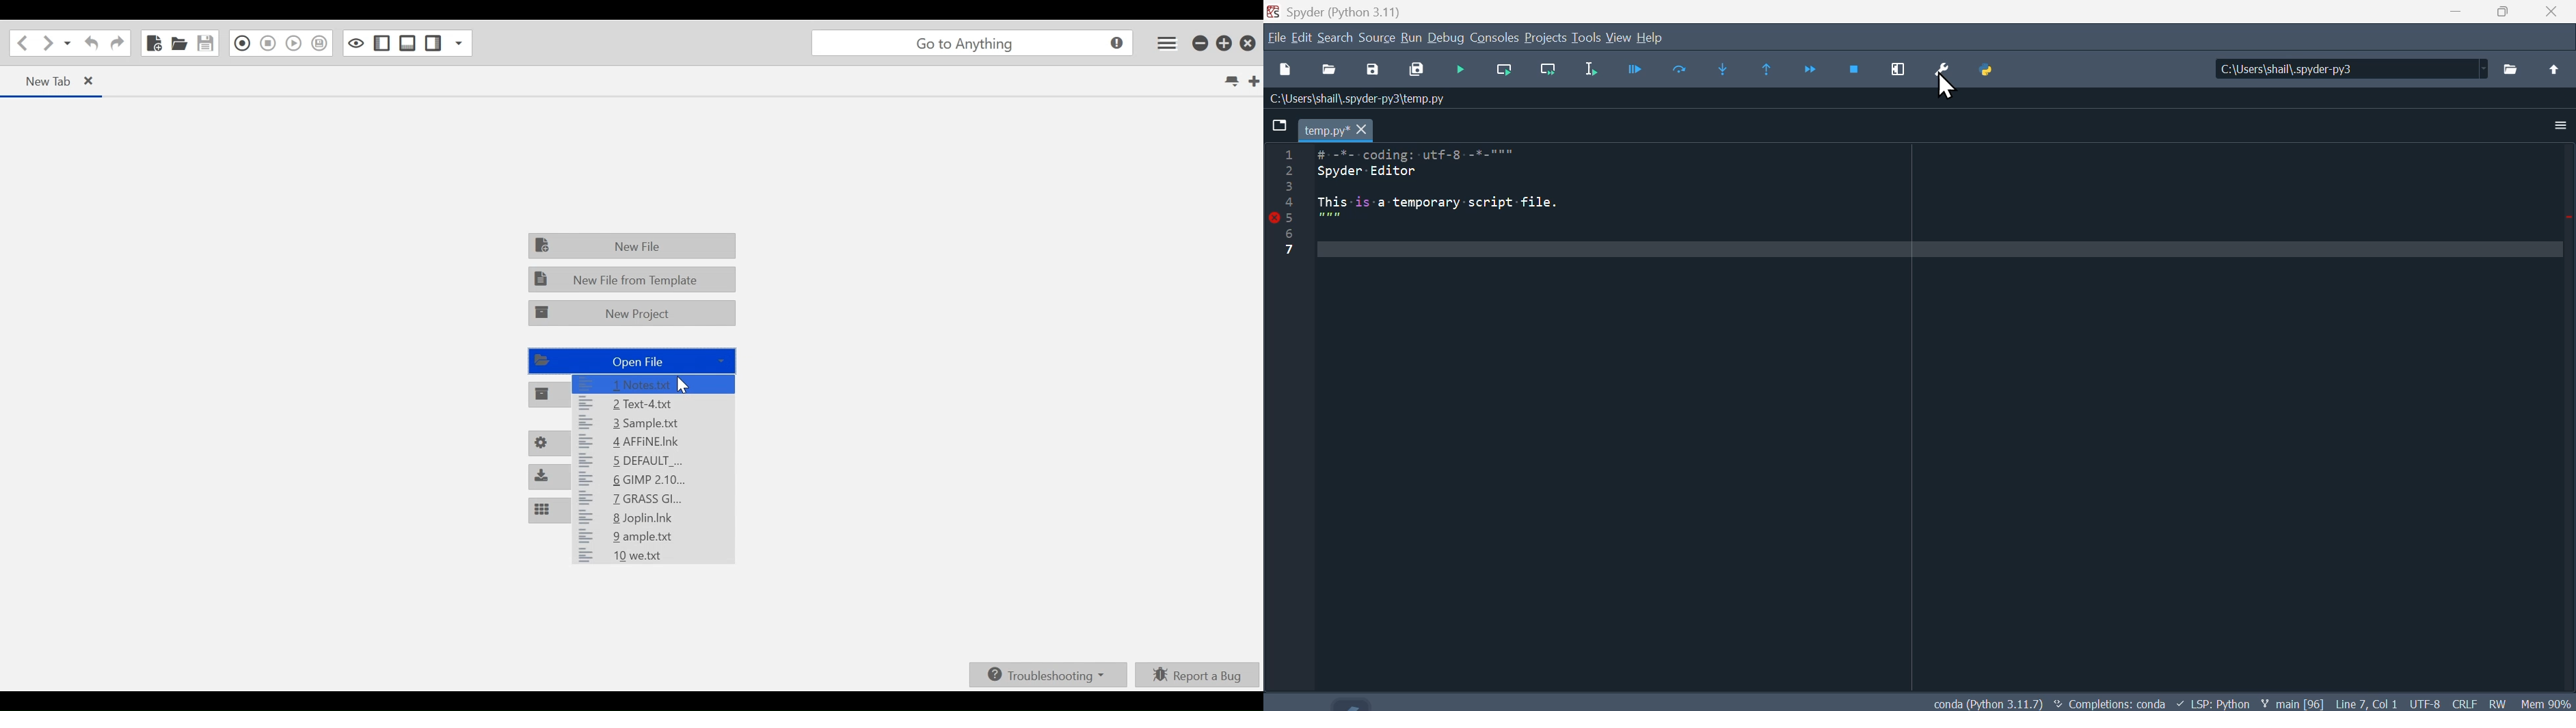  What do you see at coordinates (2555, 13) in the screenshot?
I see `Close` at bounding box center [2555, 13].